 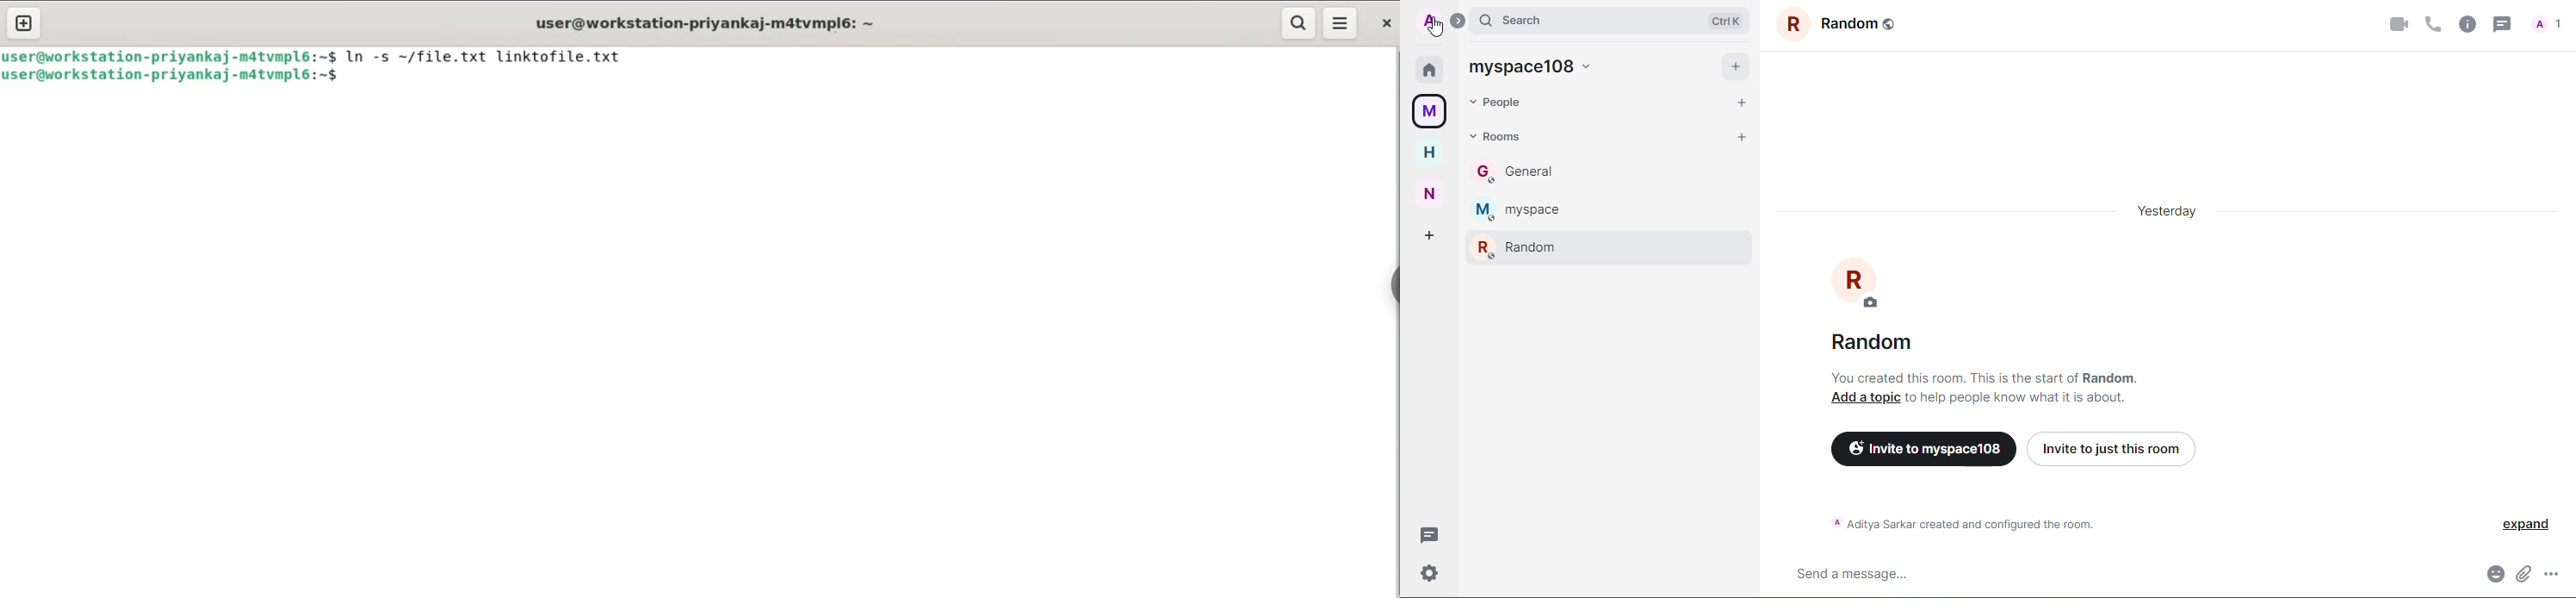 What do you see at coordinates (1437, 31) in the screenshot?
I see `Cursor` at bounding box center [1437, 31].